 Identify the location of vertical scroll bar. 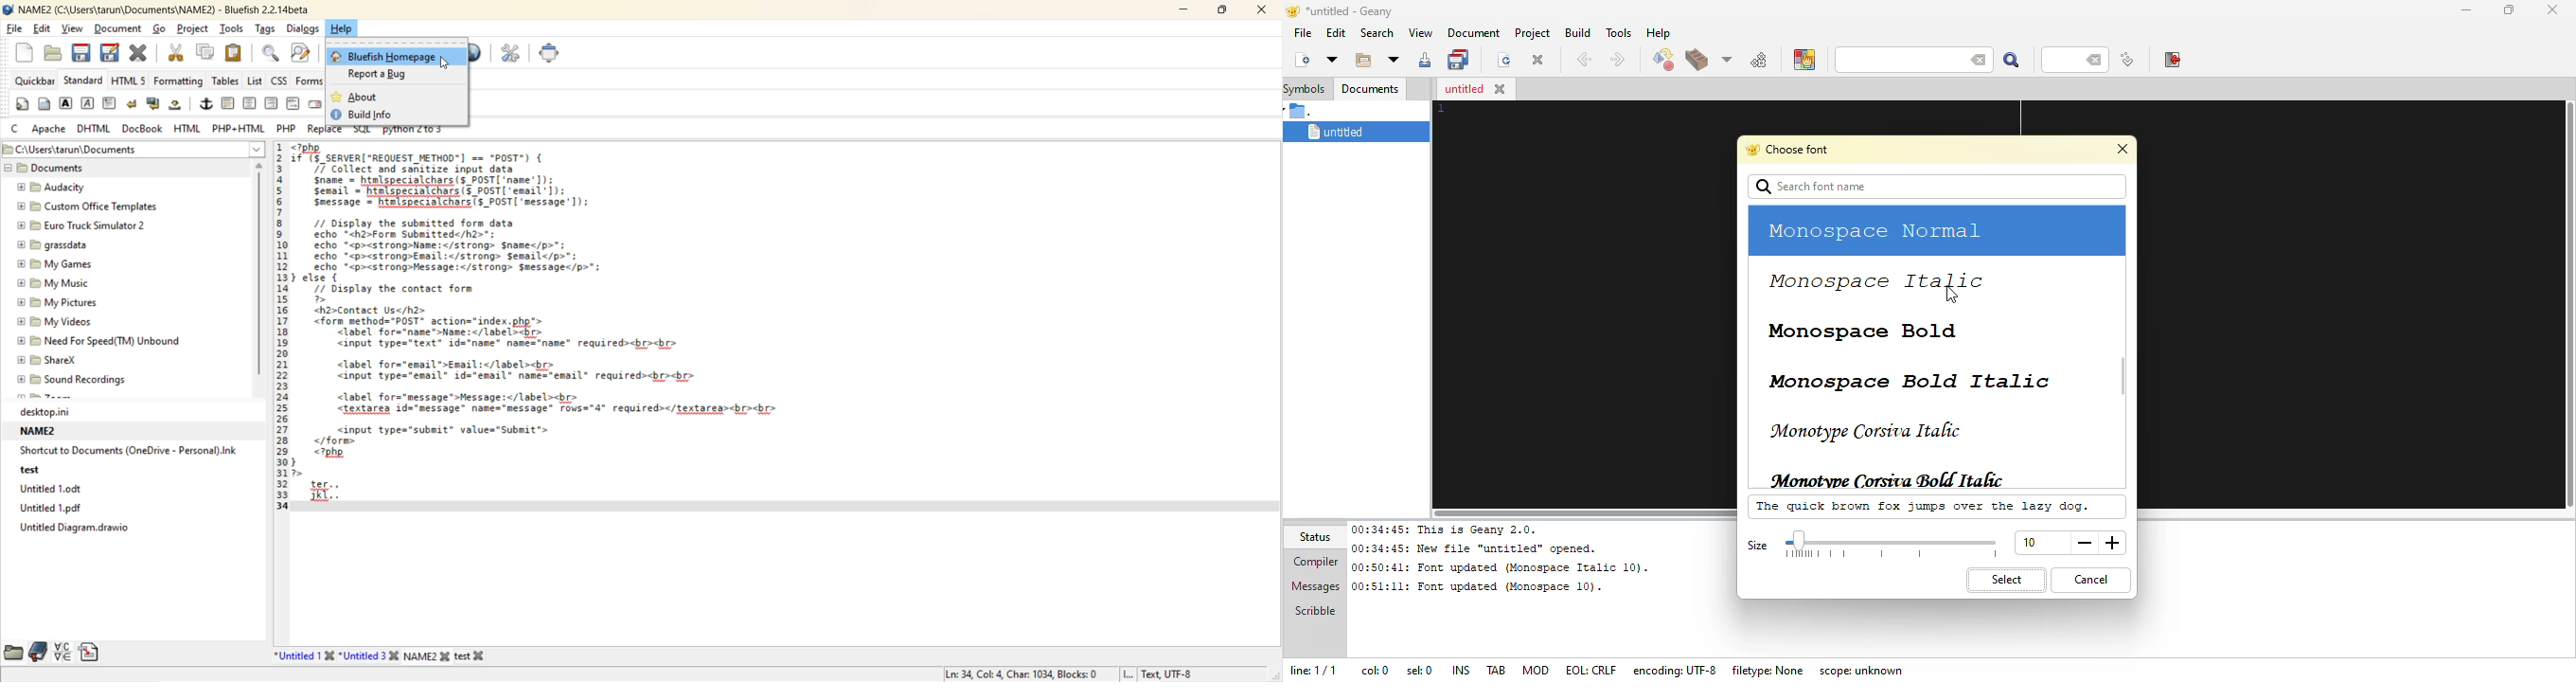
(259, 274).